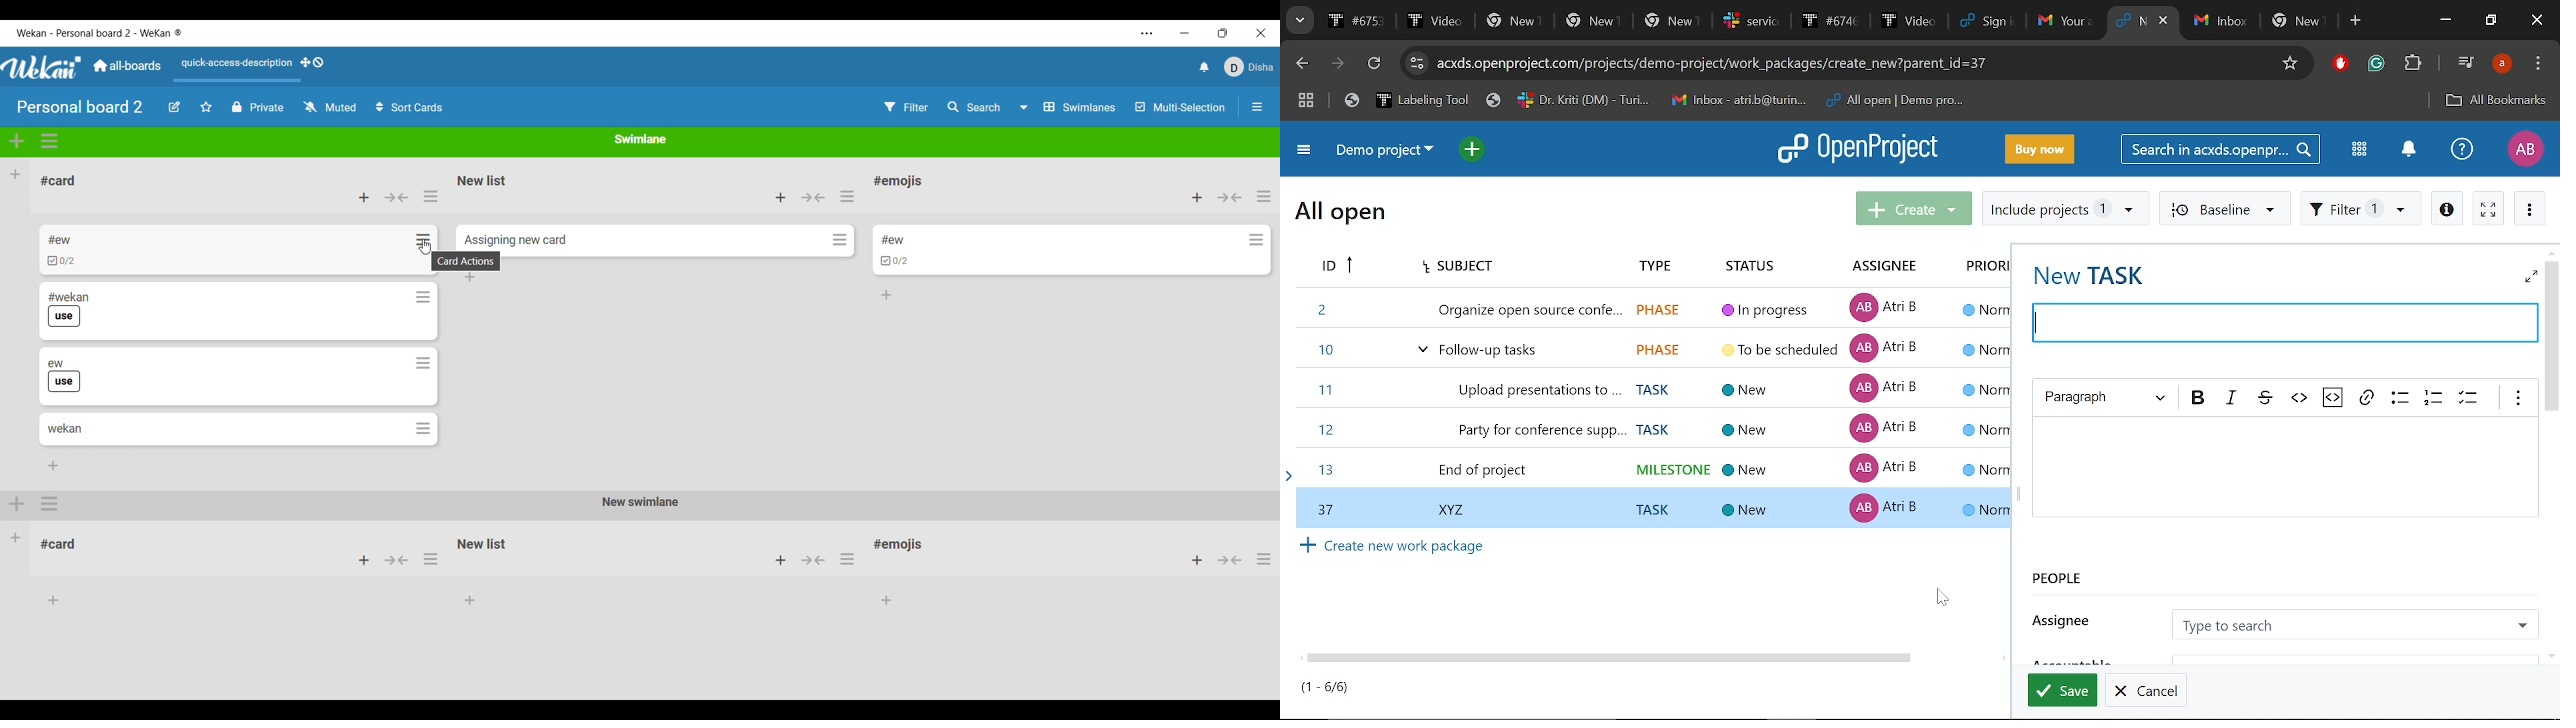  Describe the element at coordinates (2106, 398) in the screenshot. I see `Heading` at that location.